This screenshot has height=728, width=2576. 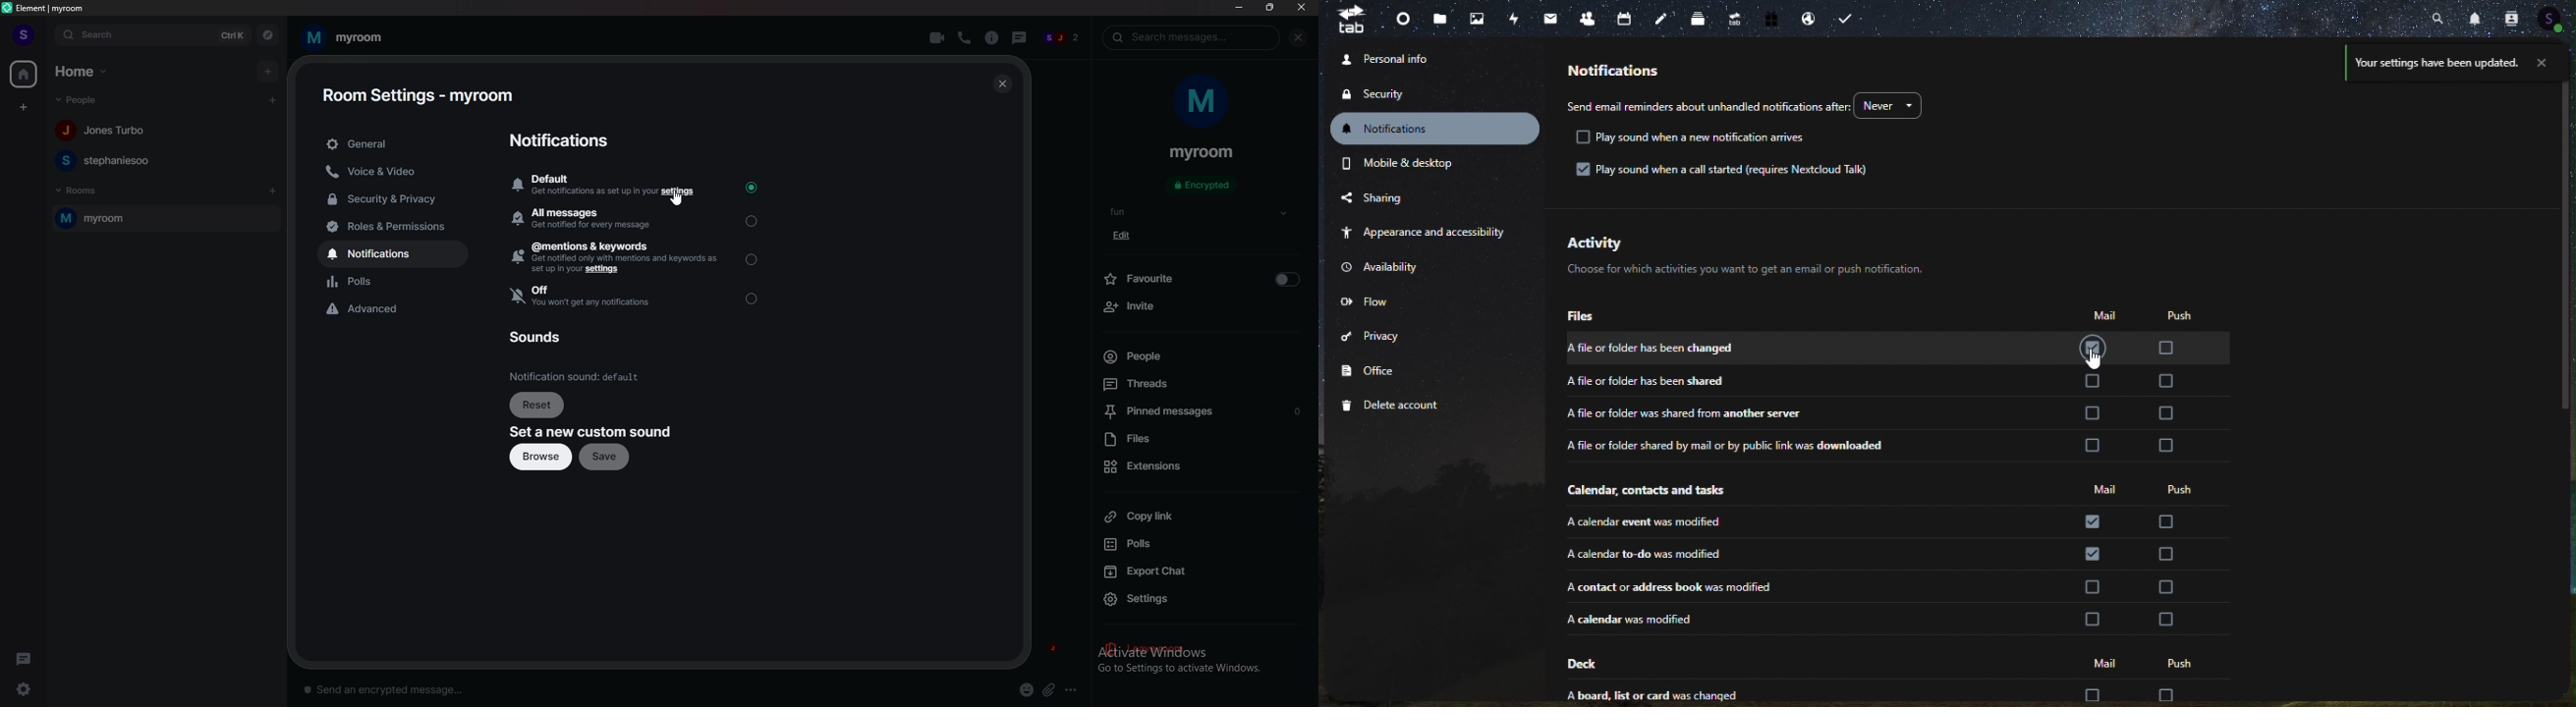 What do you see at coordinates (1407, 406) in the screenshot?
I see `delete account` at bounding box center [1407, 406].